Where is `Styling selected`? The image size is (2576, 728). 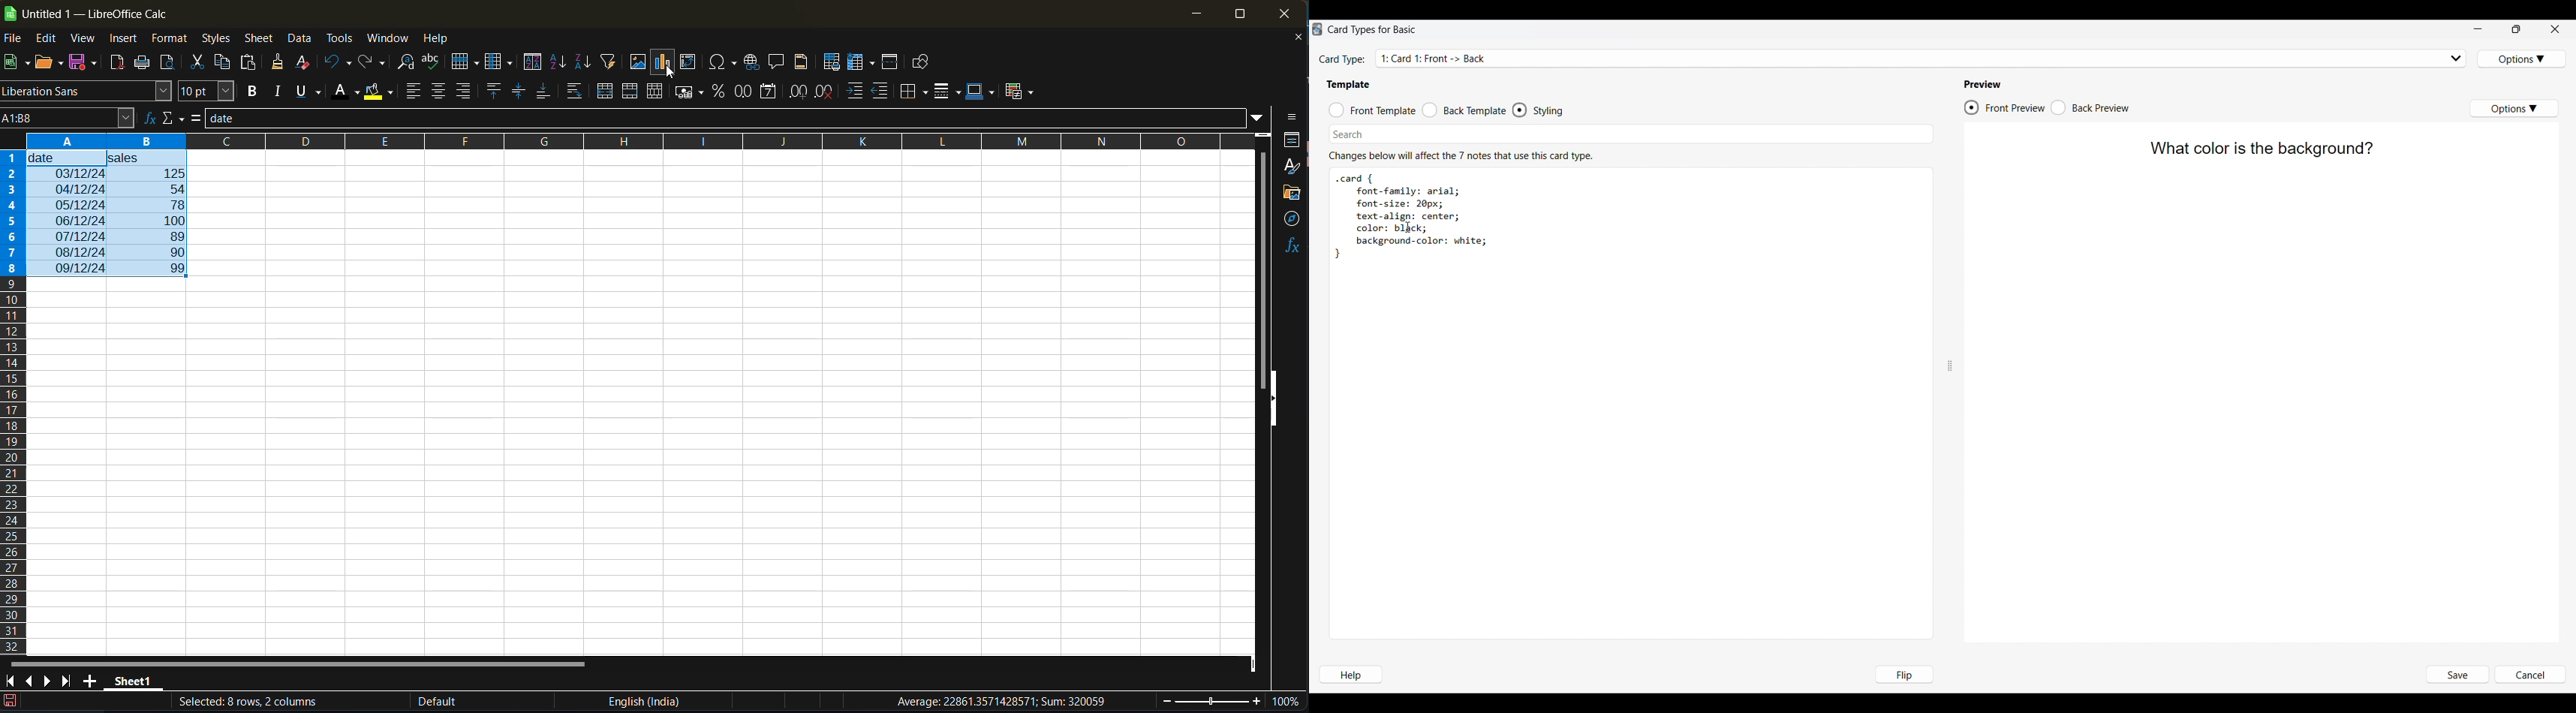 Styling selected is located at coordinates (1520, 110).